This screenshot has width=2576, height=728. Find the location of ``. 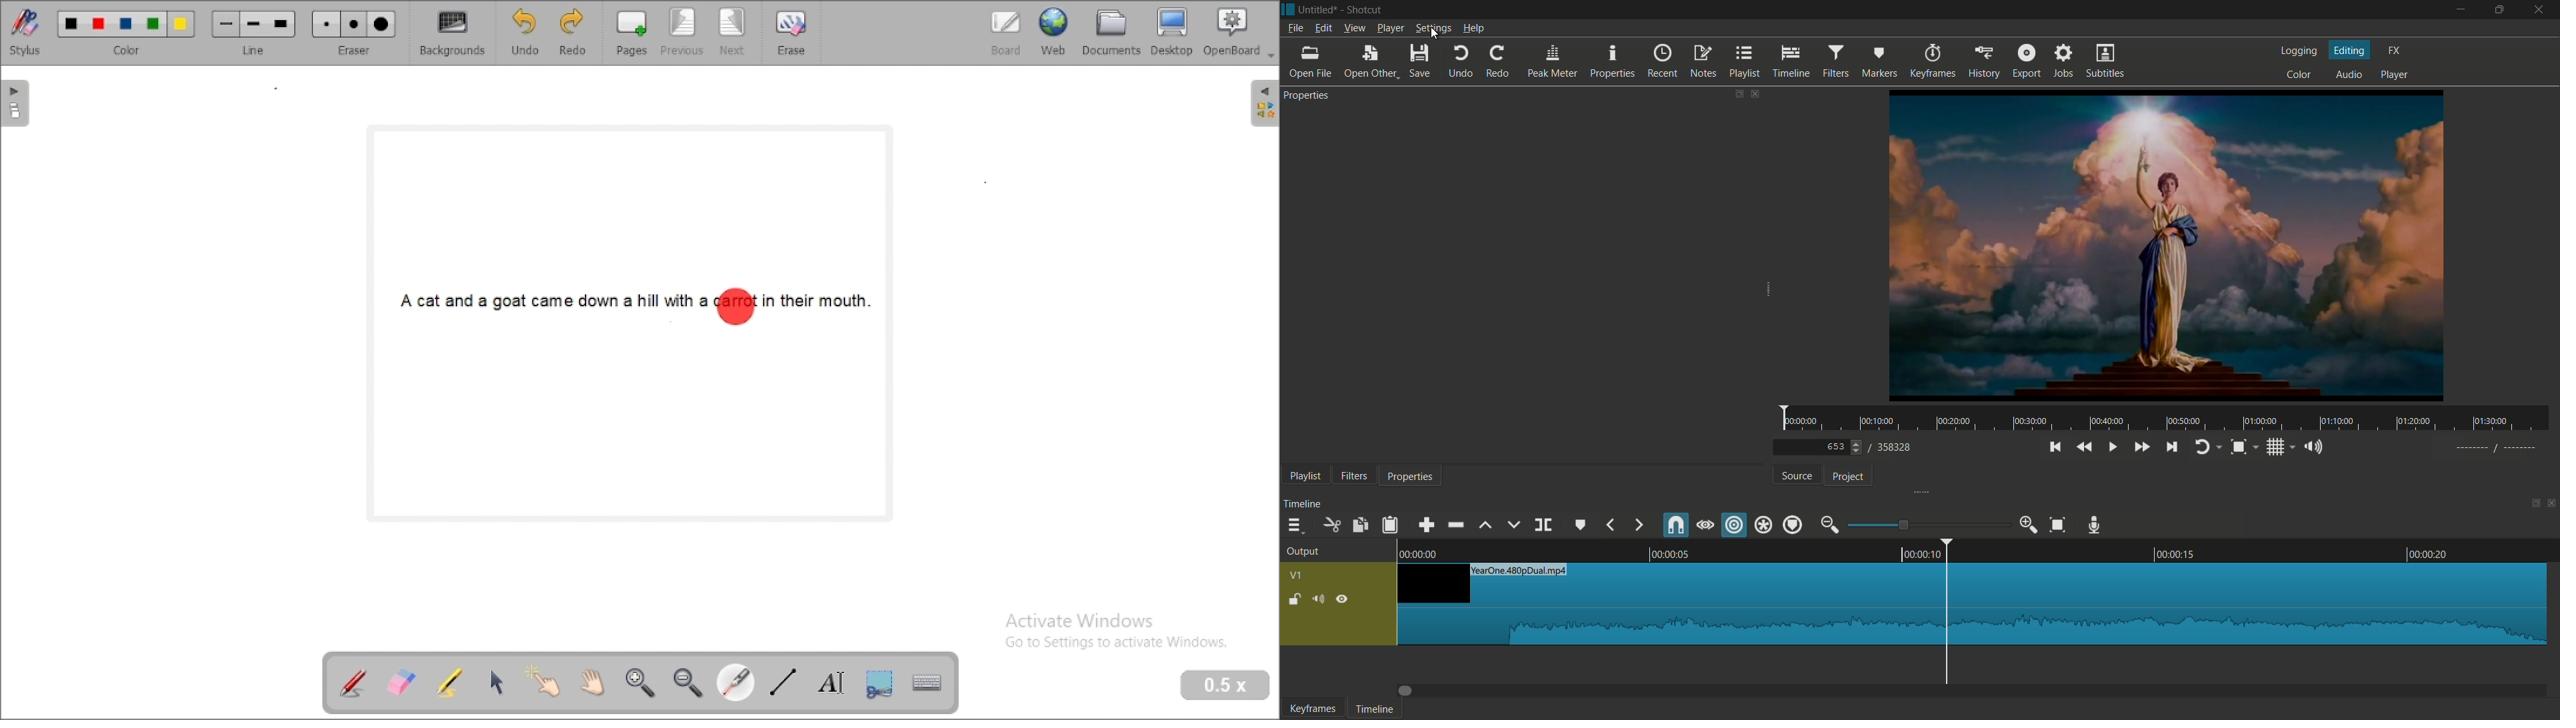

 is located at coordinates (1847, 477).